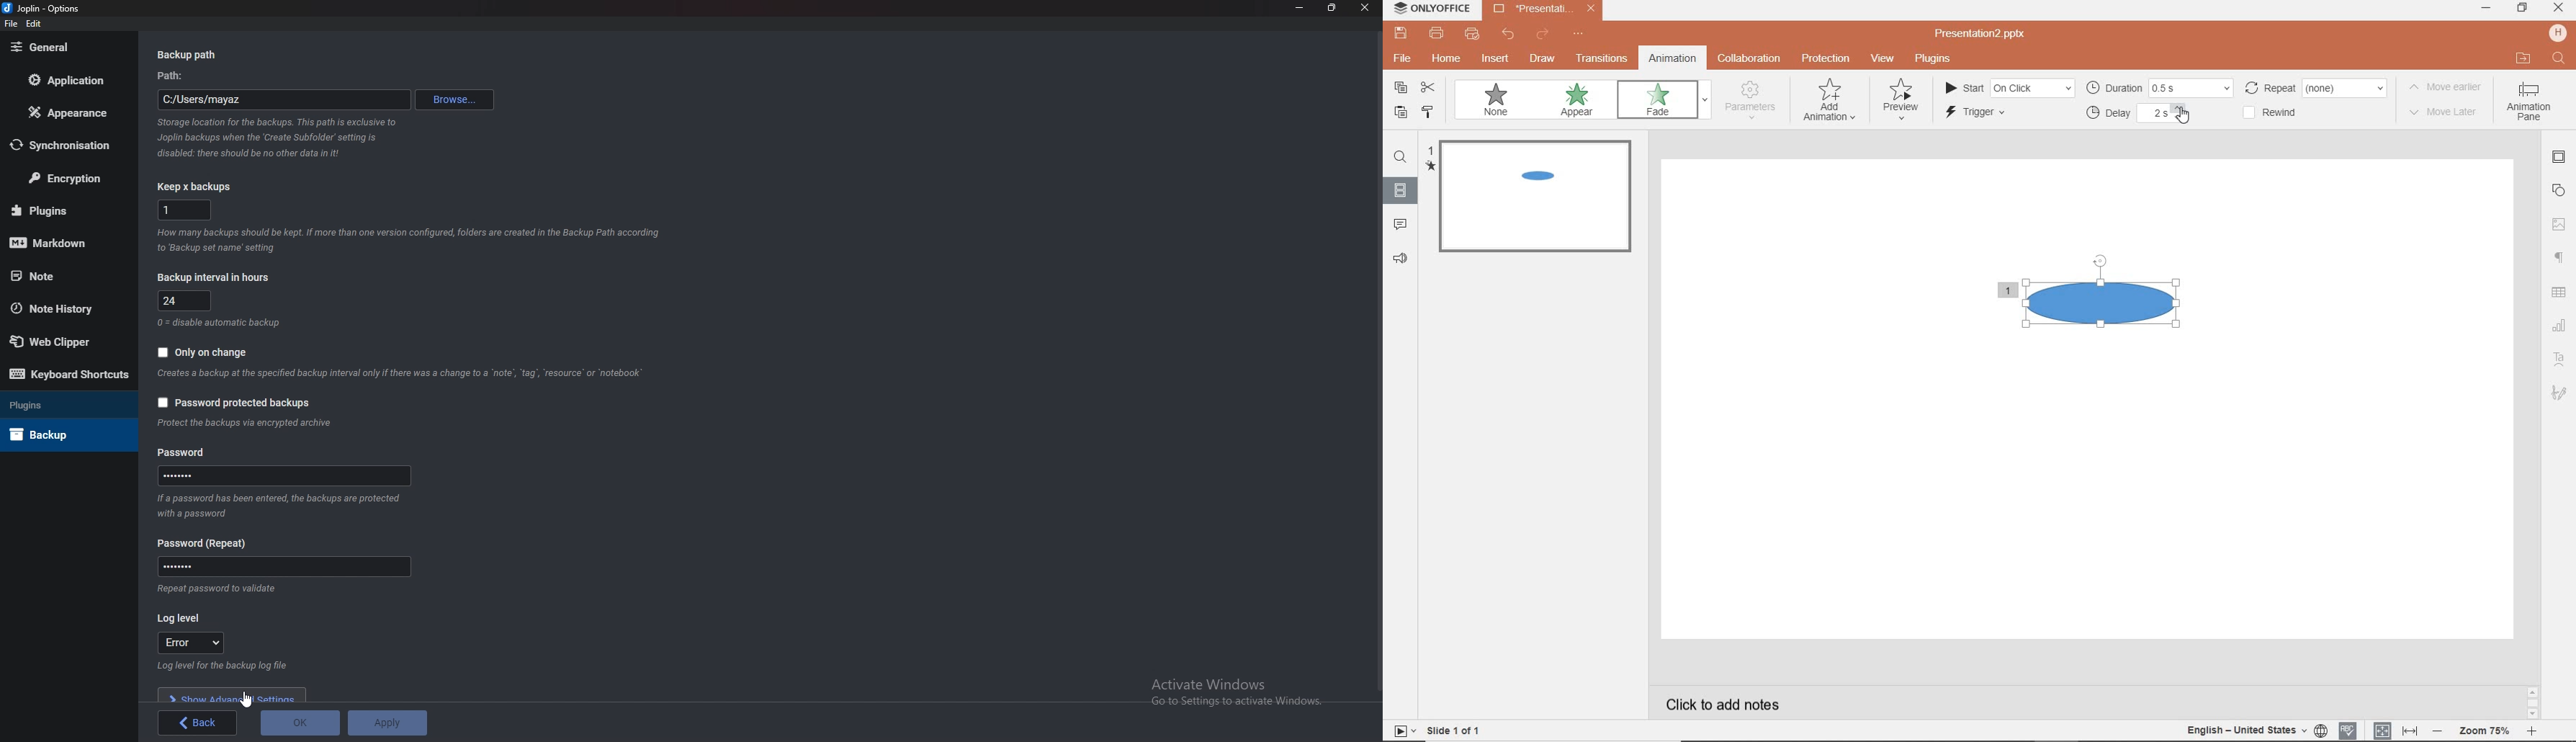  Describe the element at coordinates (288, 475) in the screenshot. I see `Password` at that location.